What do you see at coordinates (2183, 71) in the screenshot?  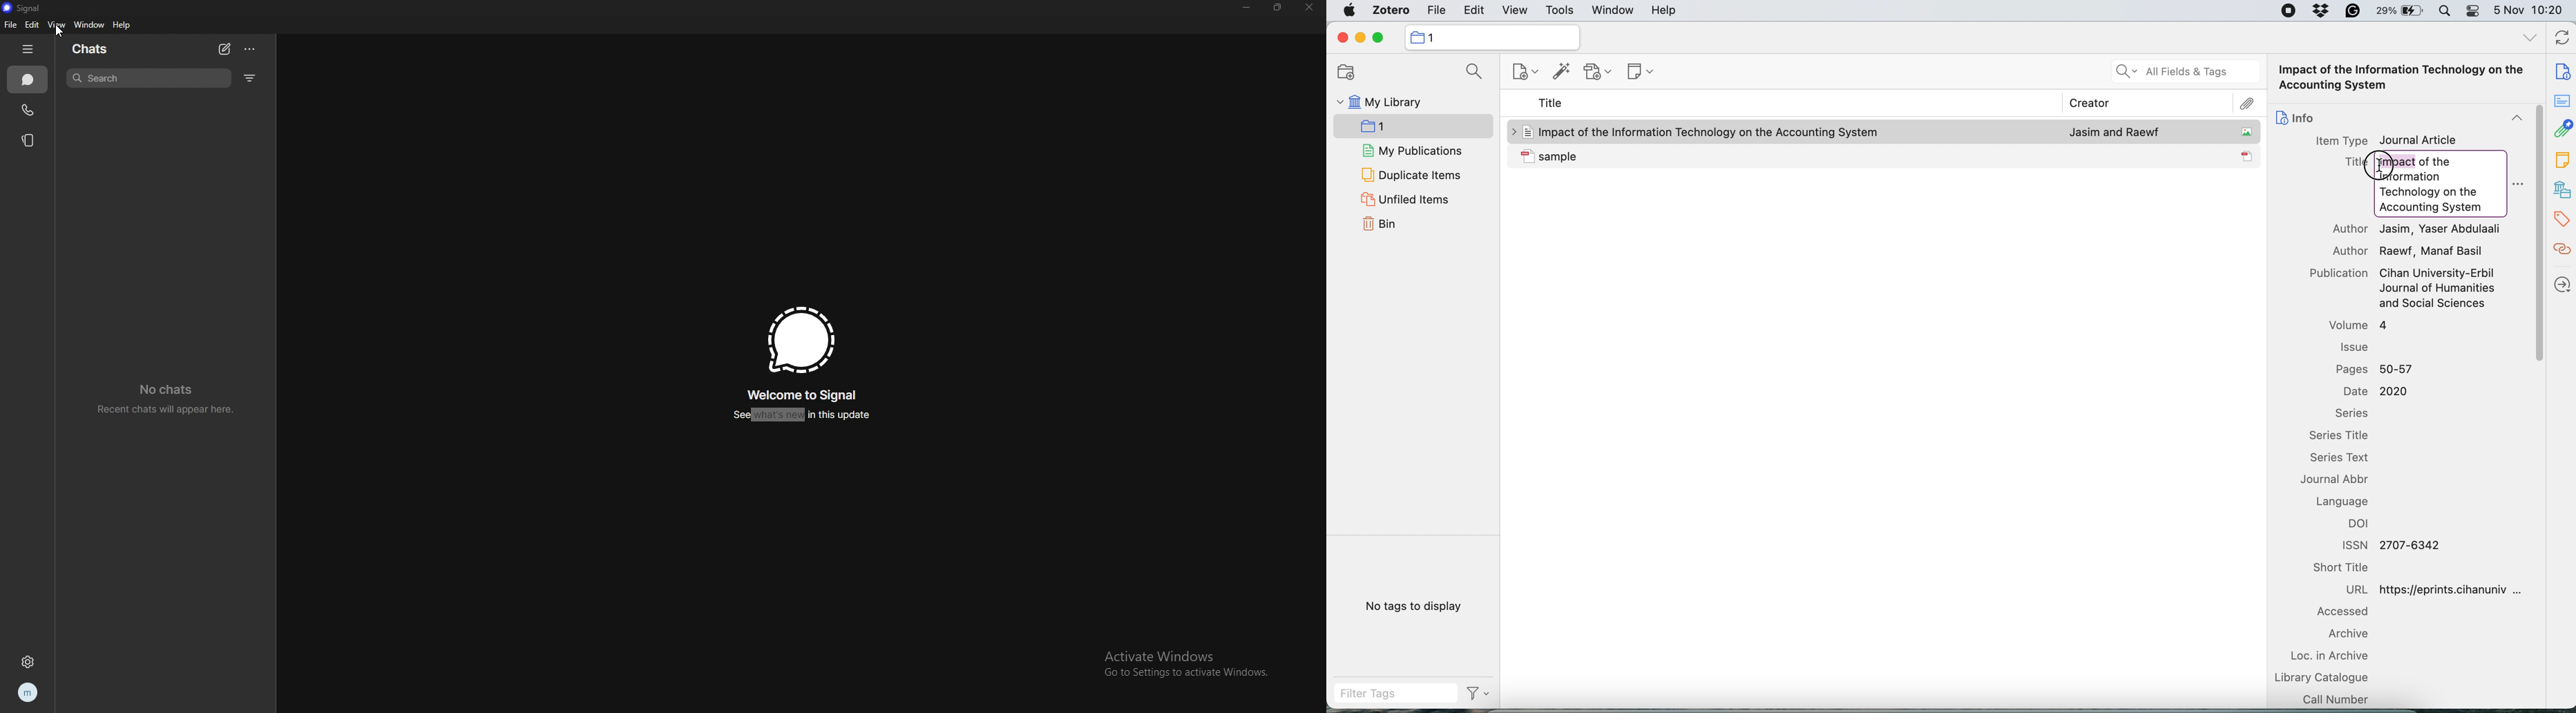 I see `all fields and tags` at bounding box center [2183, 71].